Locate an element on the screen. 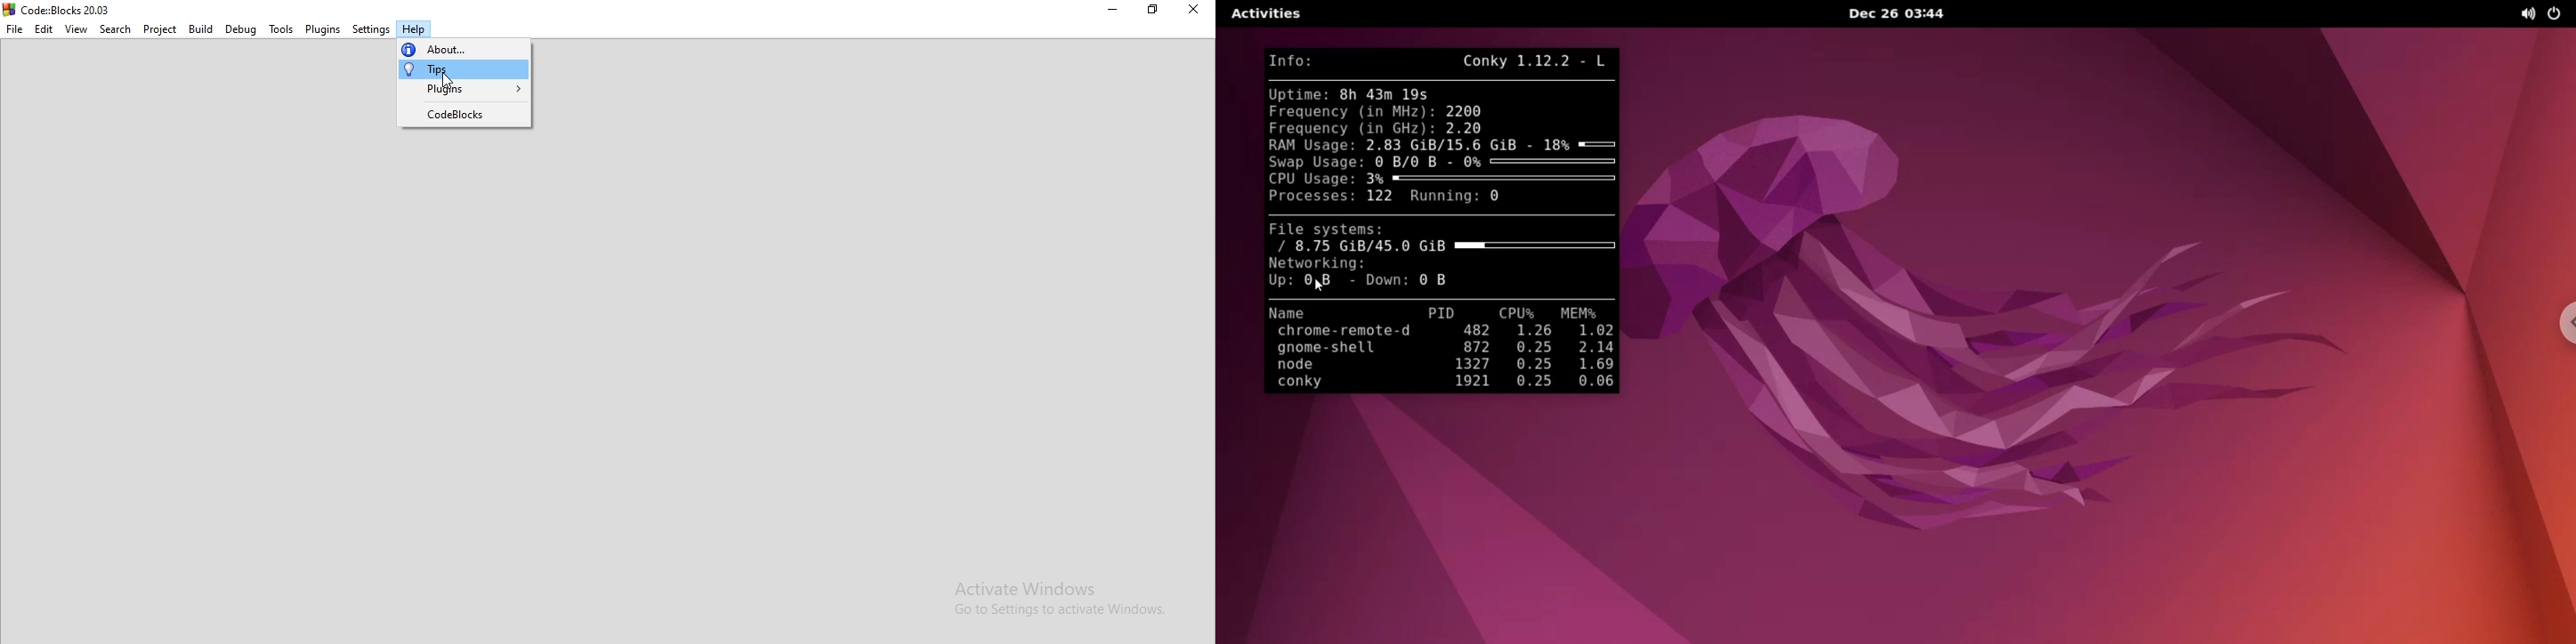  plugins is located at coordinates (464, 92).